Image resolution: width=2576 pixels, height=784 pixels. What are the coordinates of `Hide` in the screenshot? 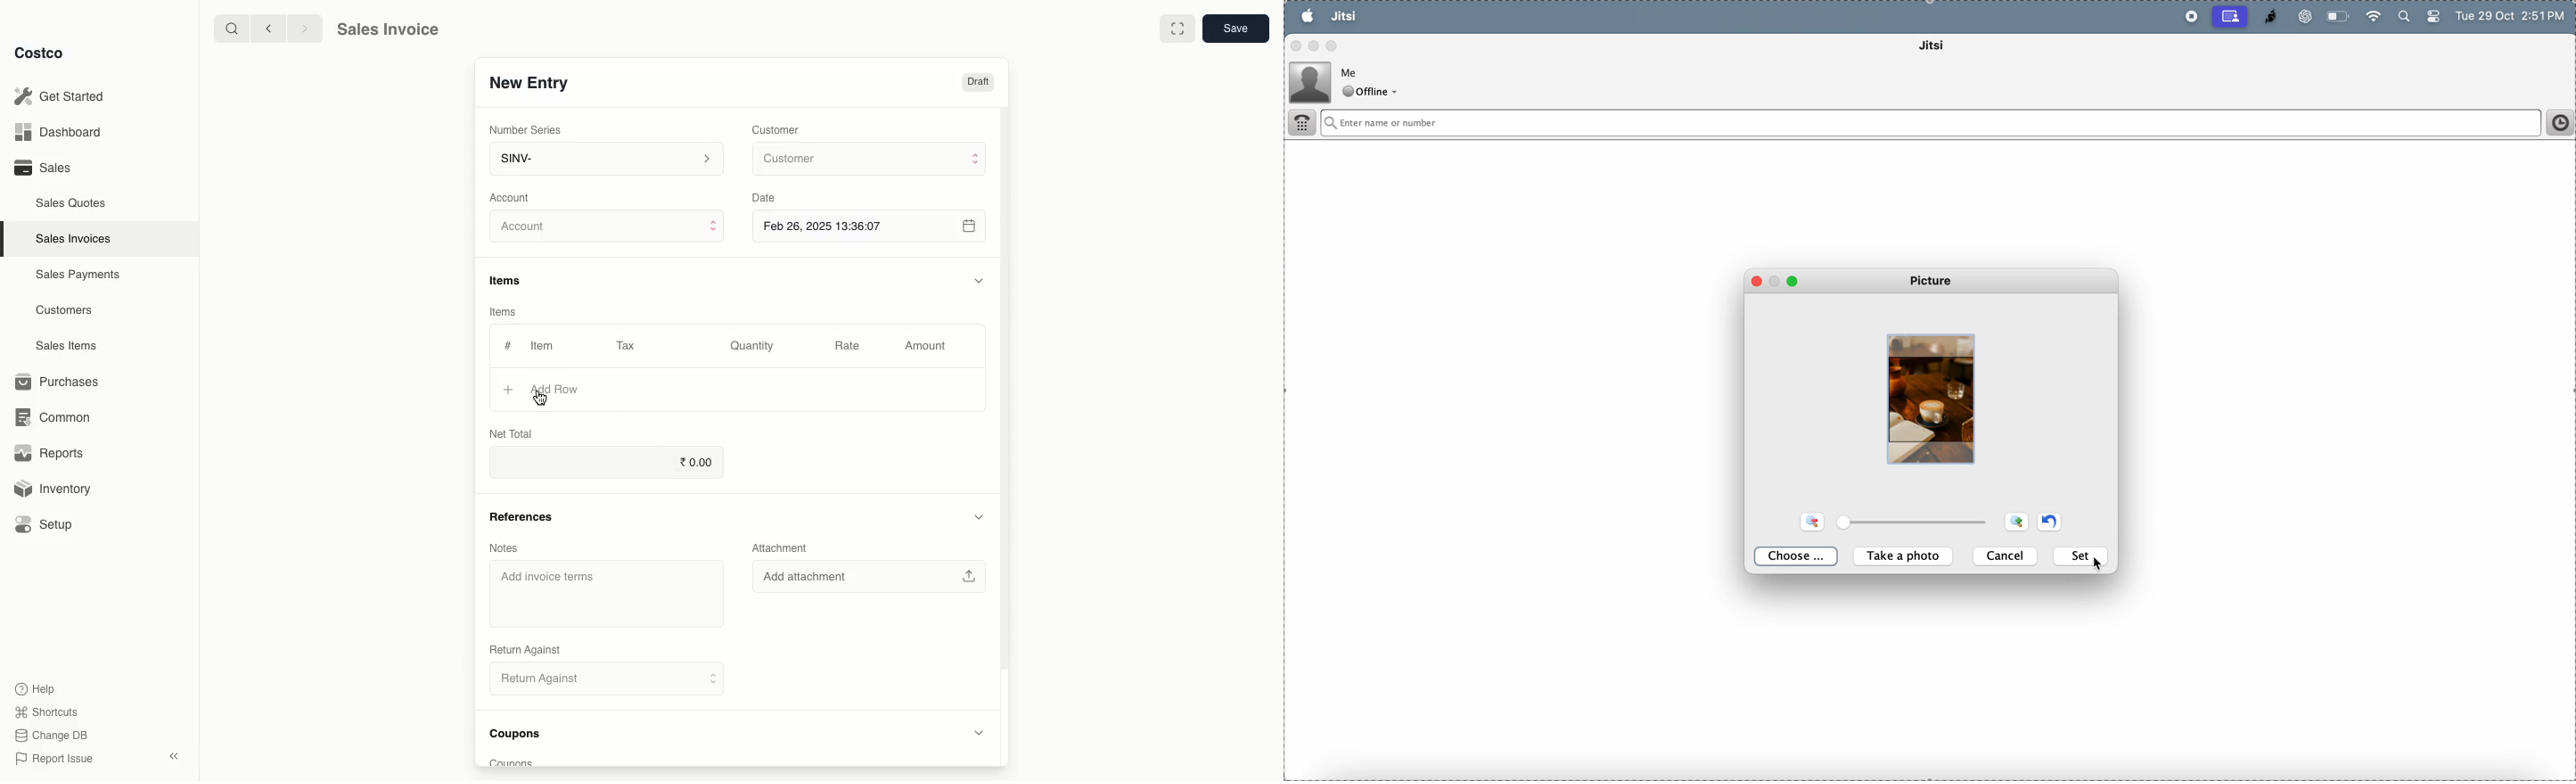 It's located at (980, 516).